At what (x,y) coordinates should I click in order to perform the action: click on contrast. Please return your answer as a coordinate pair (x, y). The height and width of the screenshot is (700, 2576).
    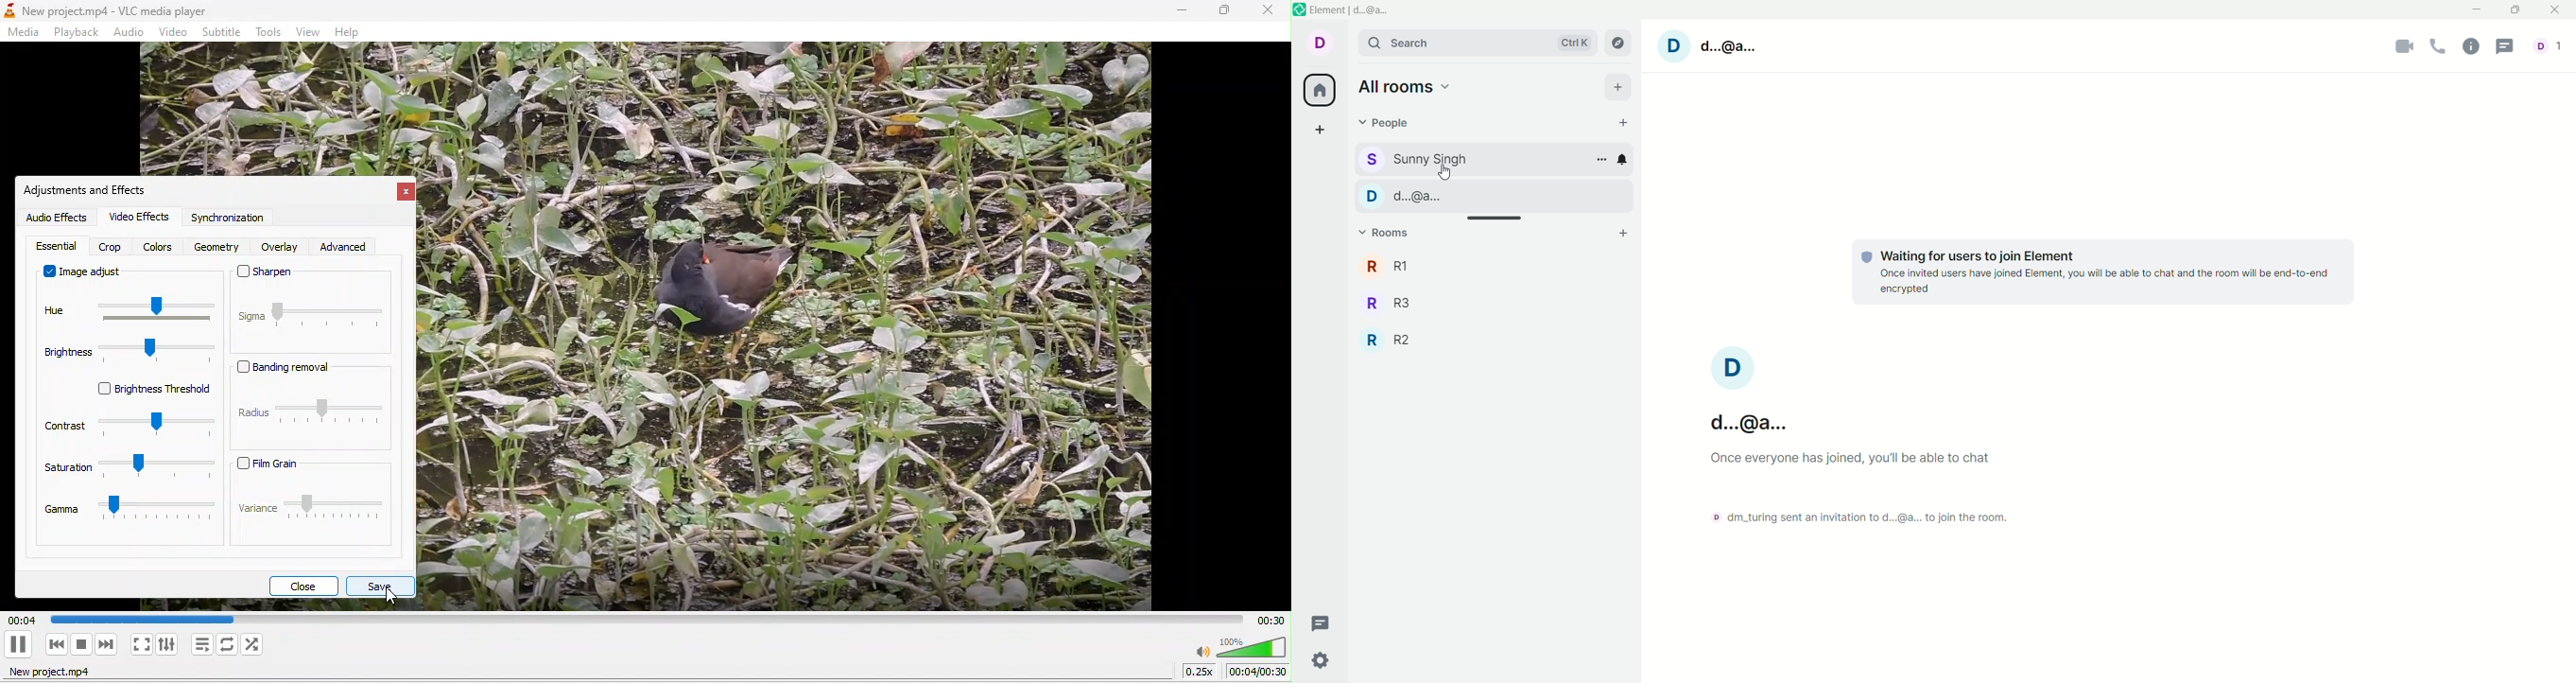
    Looking at the image, I should click on (126, 428).